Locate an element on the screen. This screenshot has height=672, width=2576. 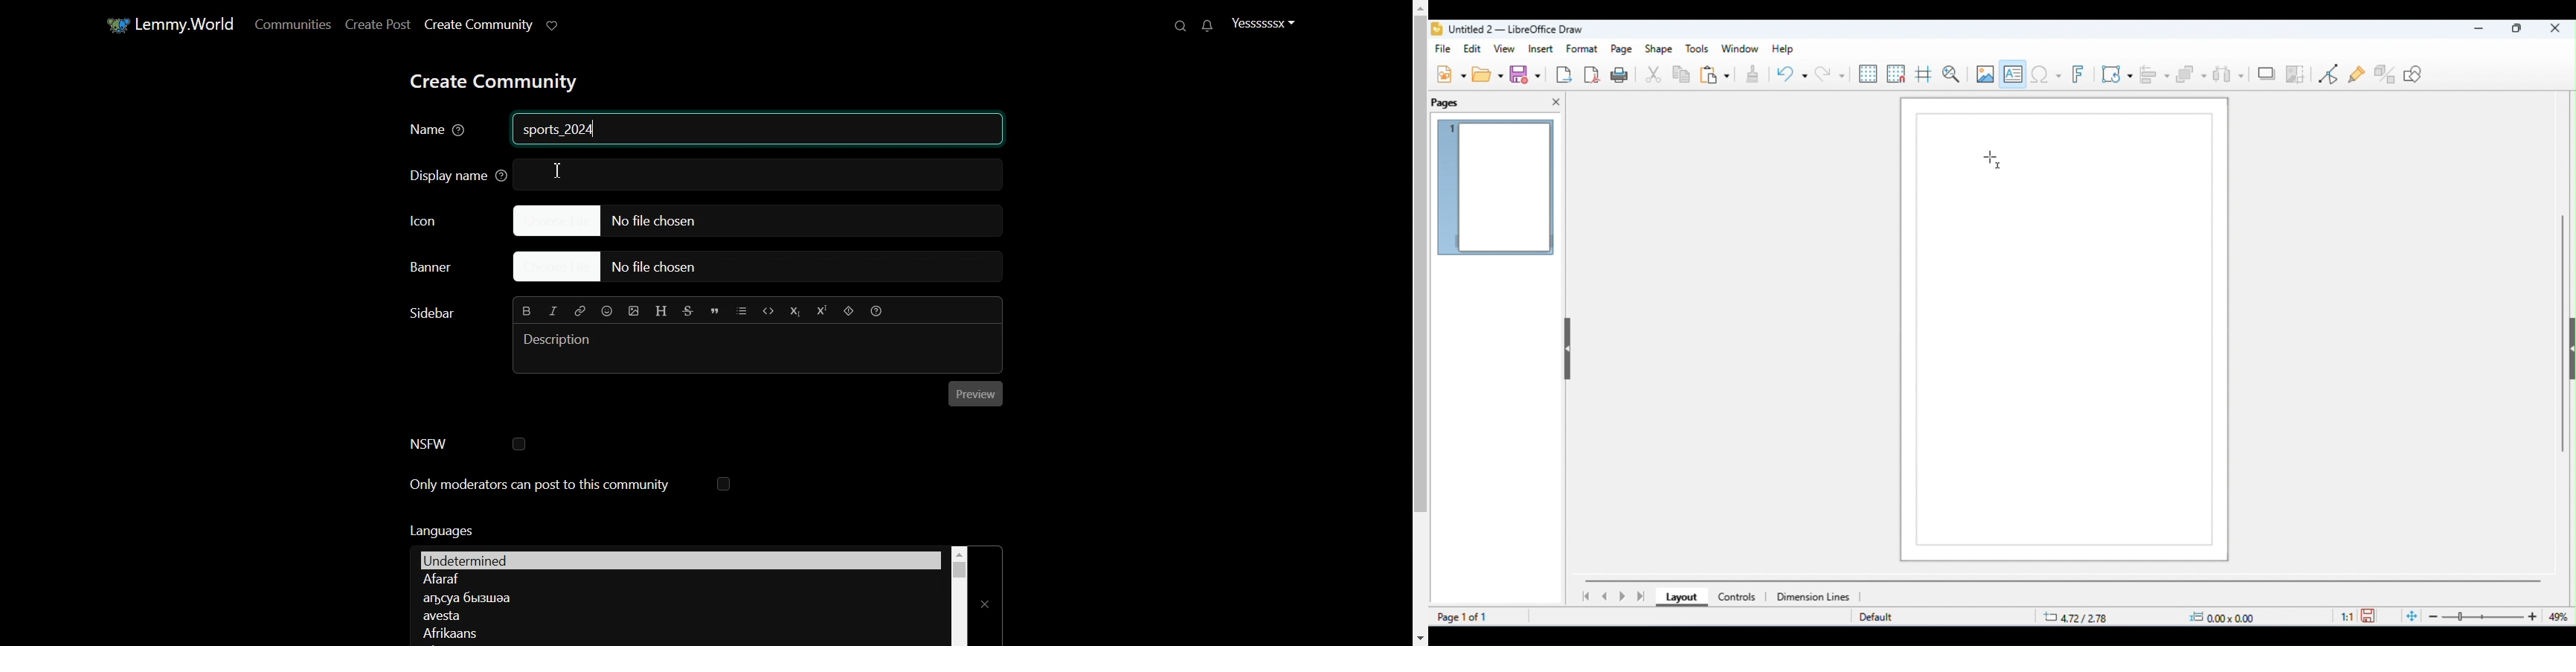
window is located at coordinates (1740, 49).